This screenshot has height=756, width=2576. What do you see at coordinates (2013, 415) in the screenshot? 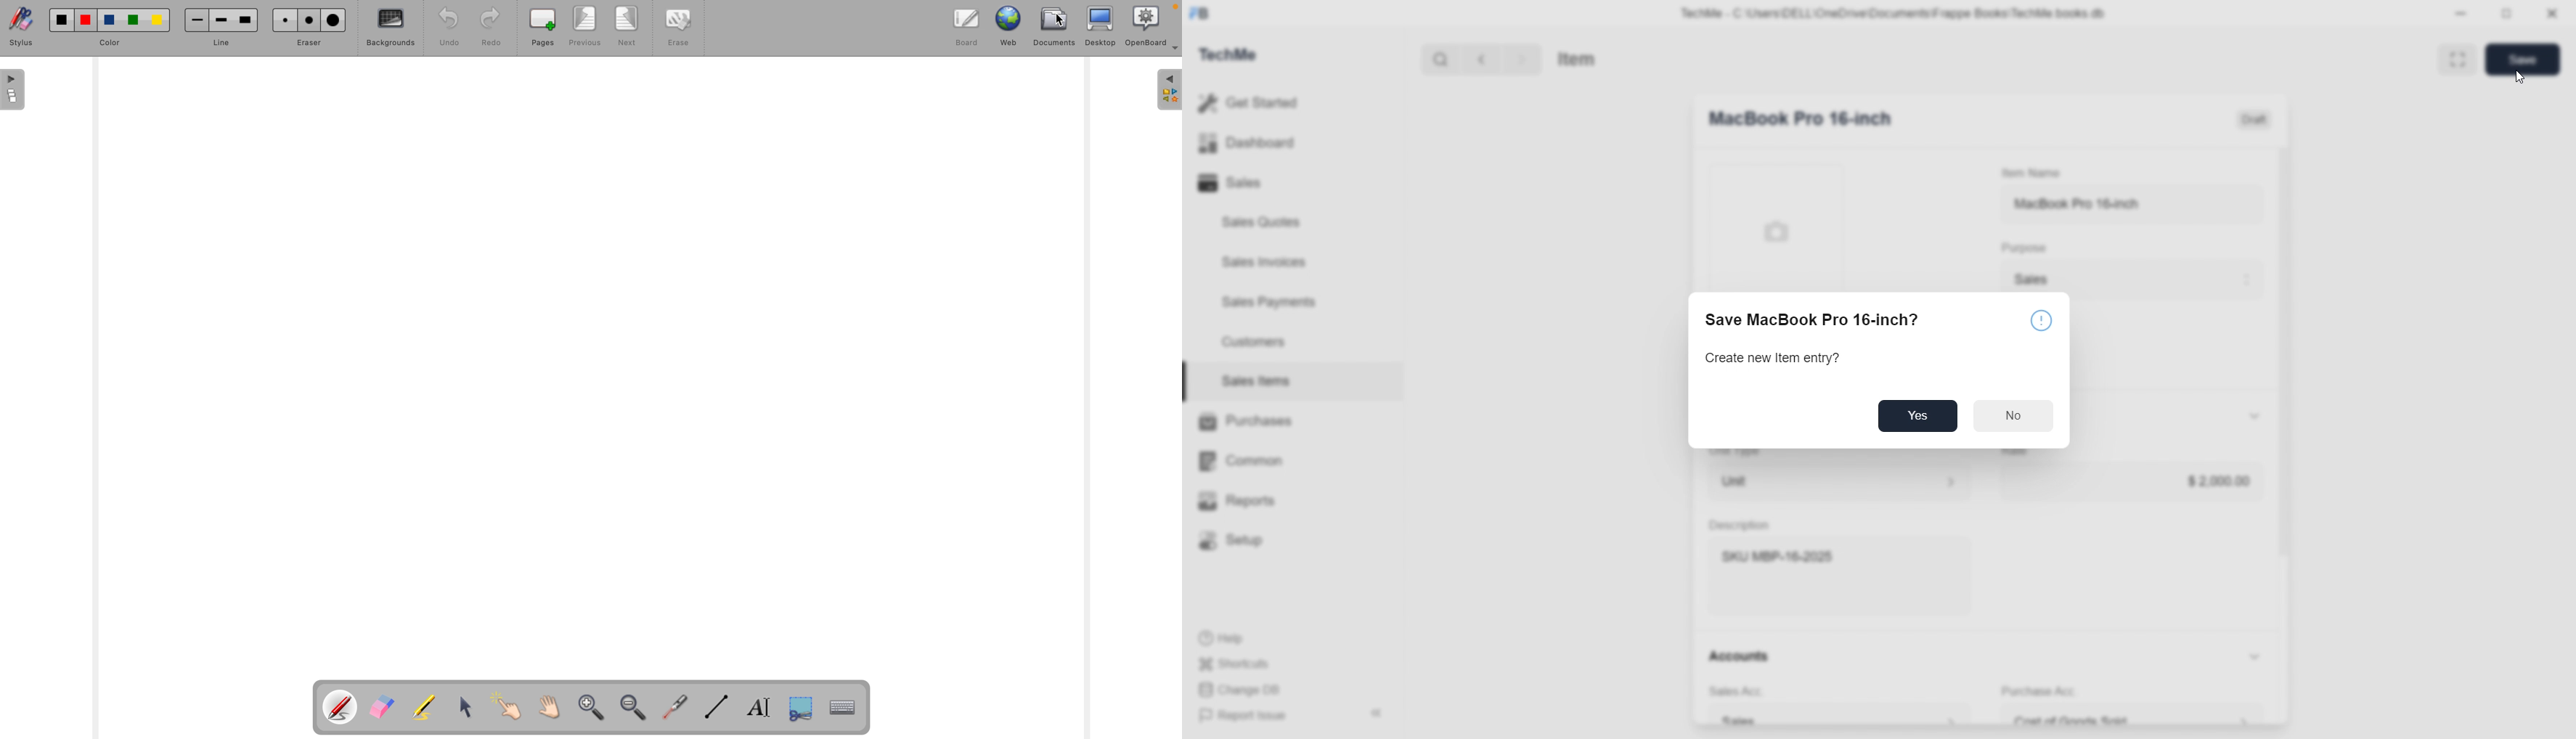
I see `No` at bounding box center [2013, 415].